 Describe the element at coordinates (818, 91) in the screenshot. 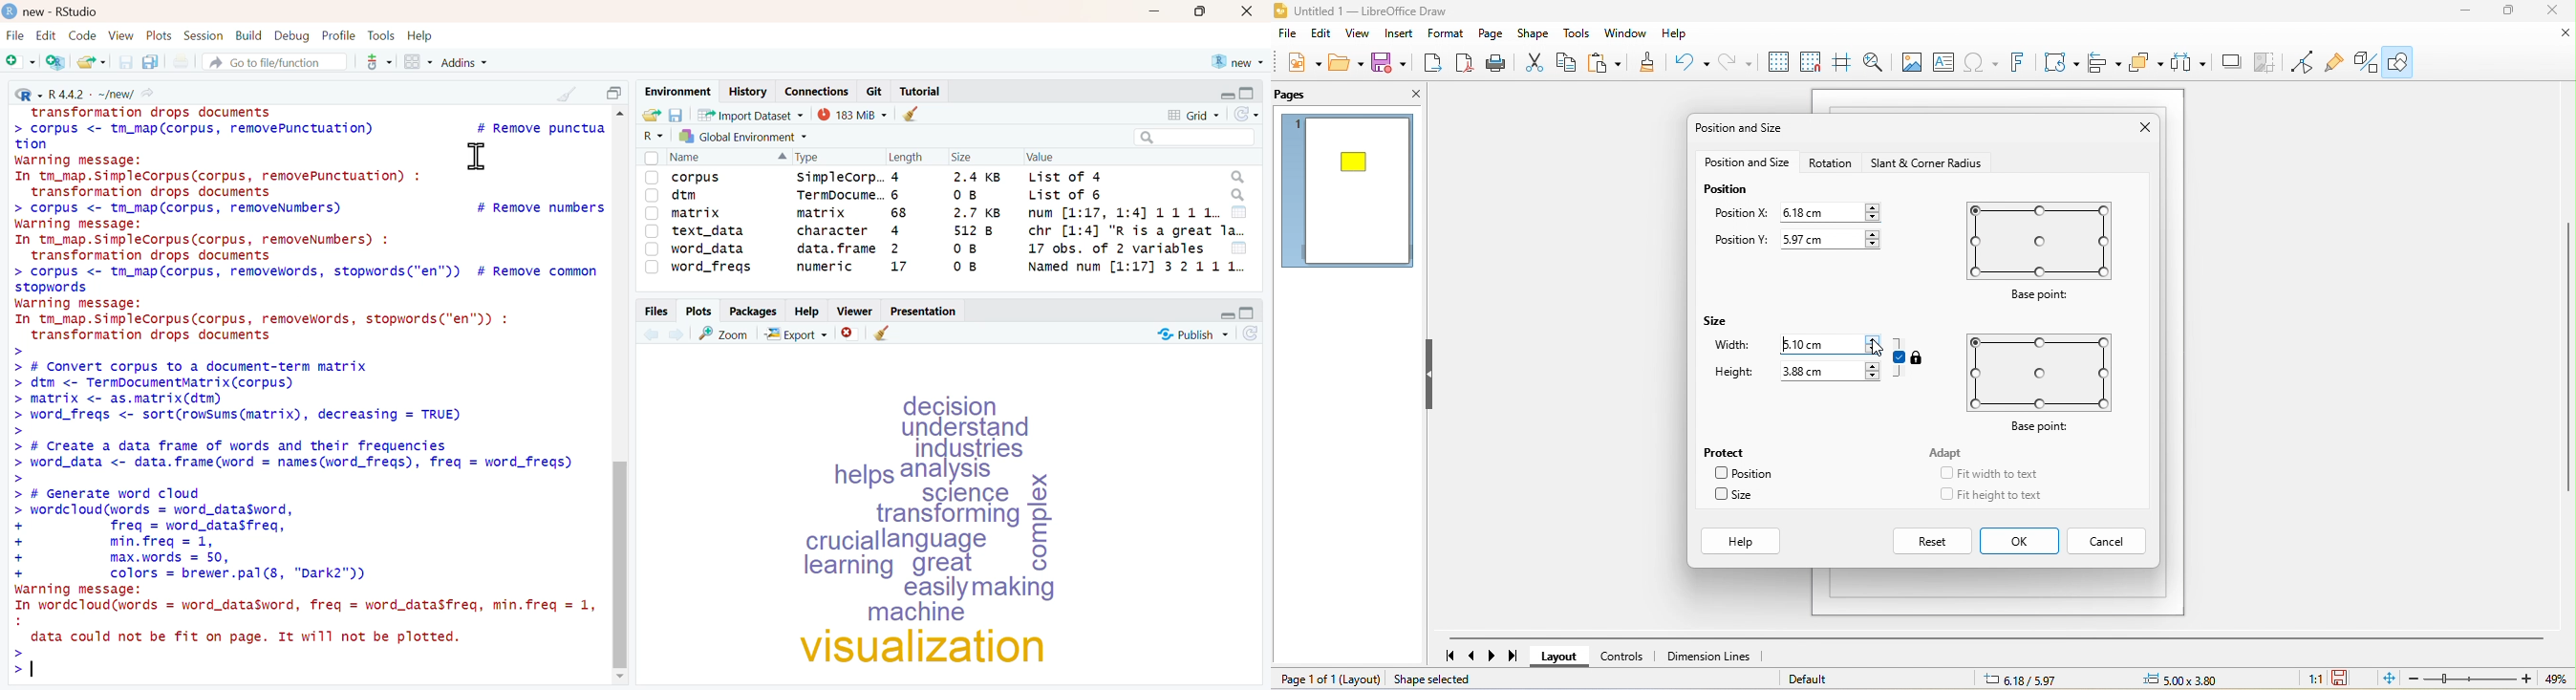

I see `Connections` at that location.